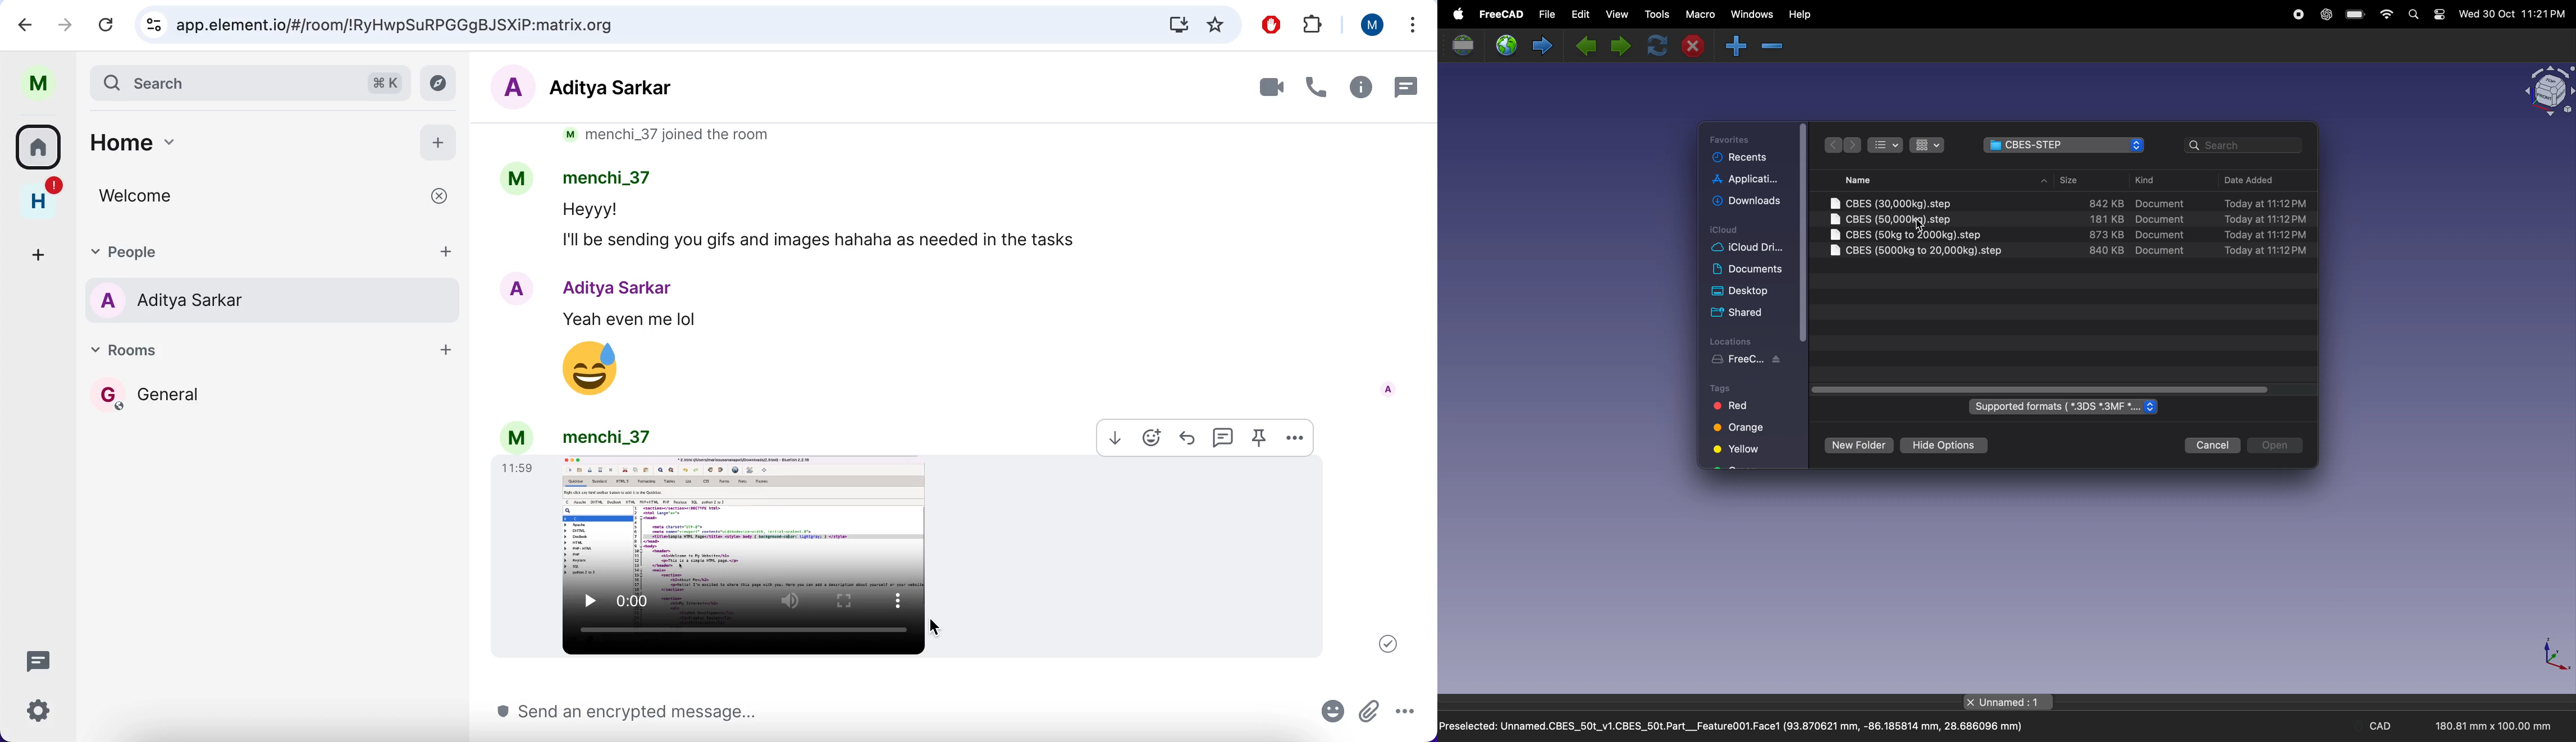 This screenshot has width=2576, height=756. What do you see at coordinates (1727, 231) in the screenshot?
I see `icloud` at bounding box center [1727, 231].